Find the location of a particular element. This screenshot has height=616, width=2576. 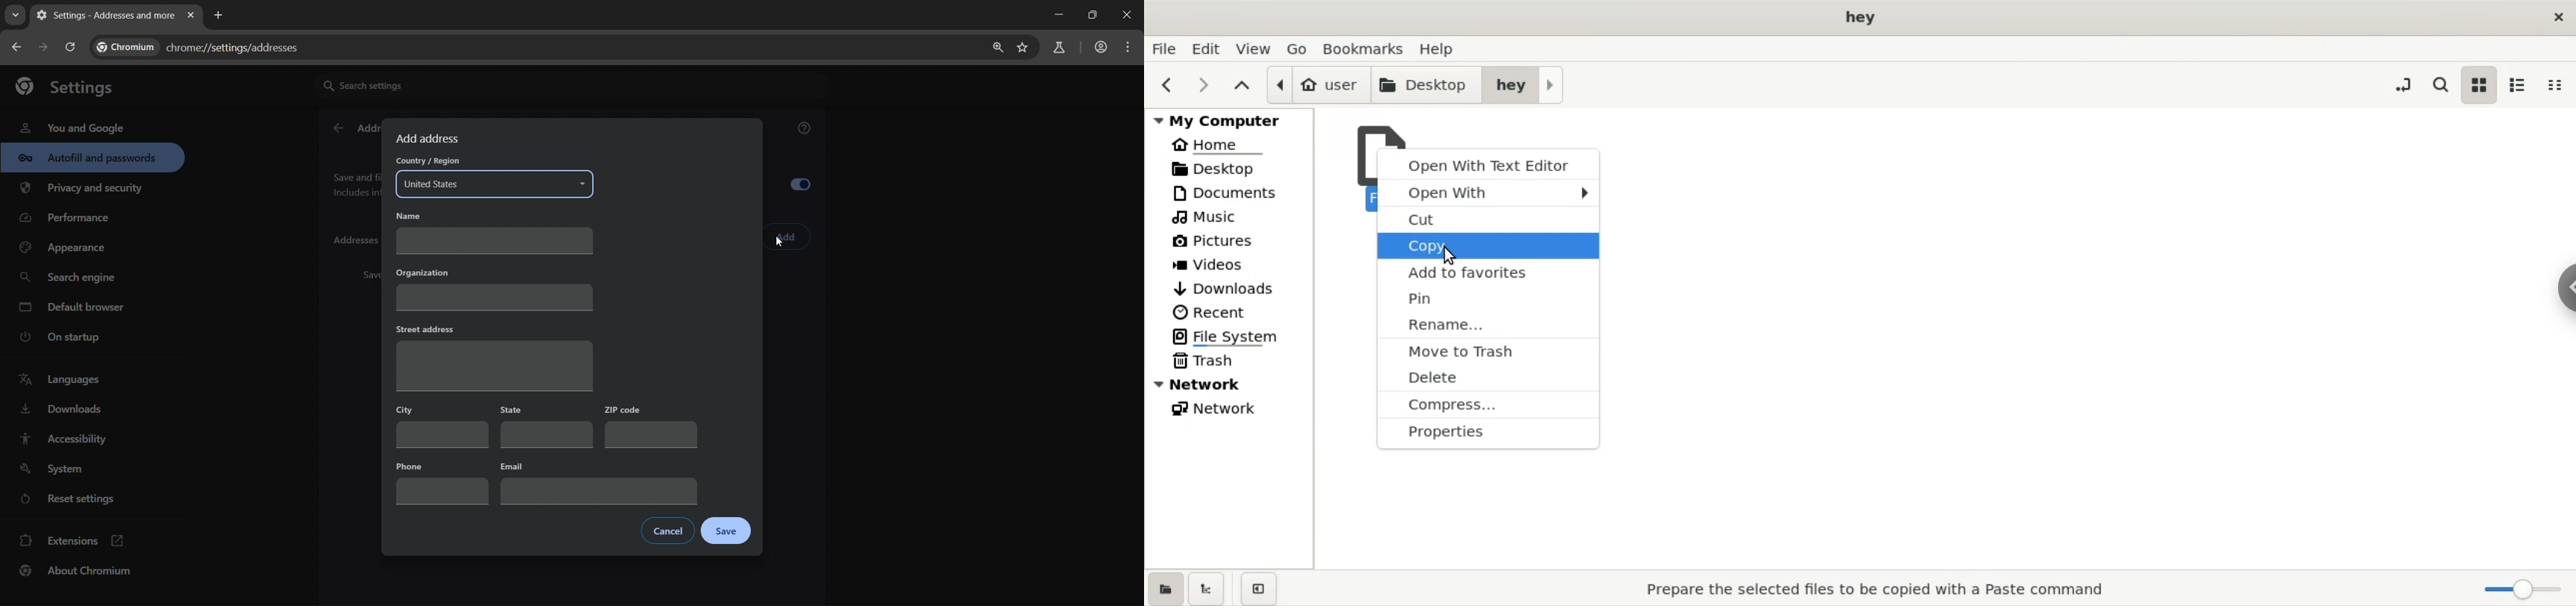

language is located at coordinates (63, 380).